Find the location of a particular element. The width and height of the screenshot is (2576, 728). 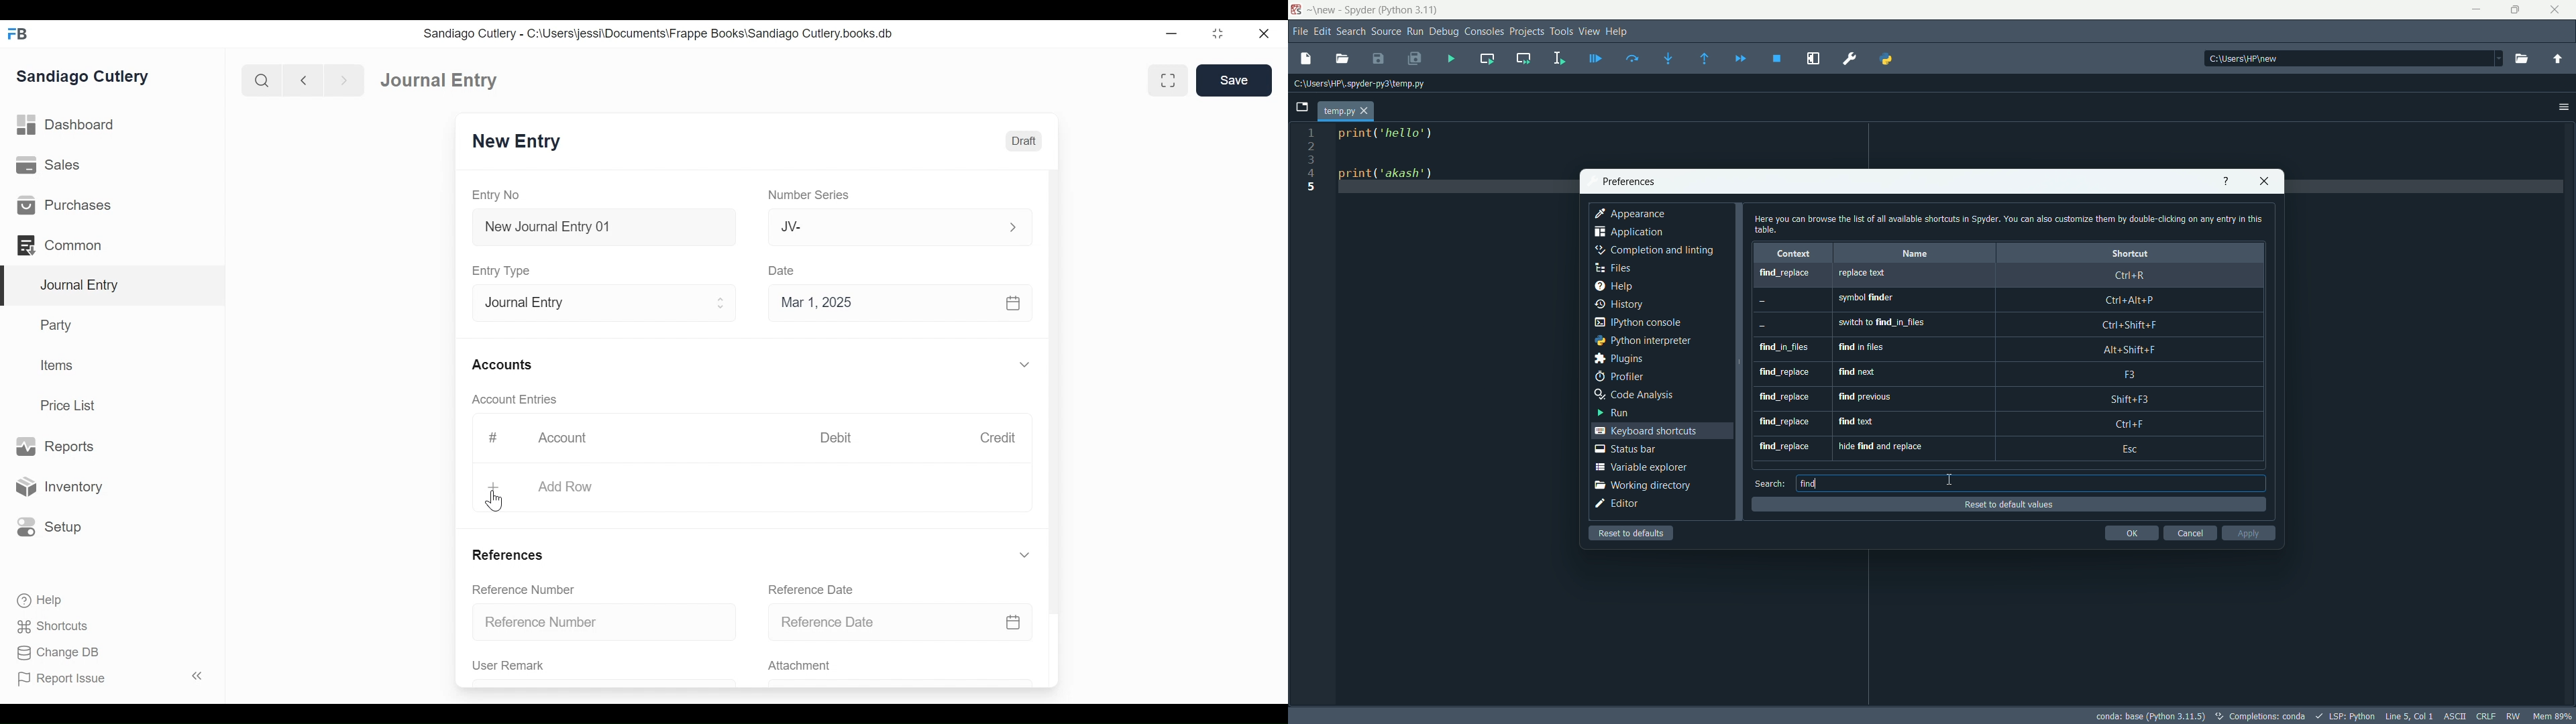

Sandiago Cutlery is located at coordinates (90, 78).